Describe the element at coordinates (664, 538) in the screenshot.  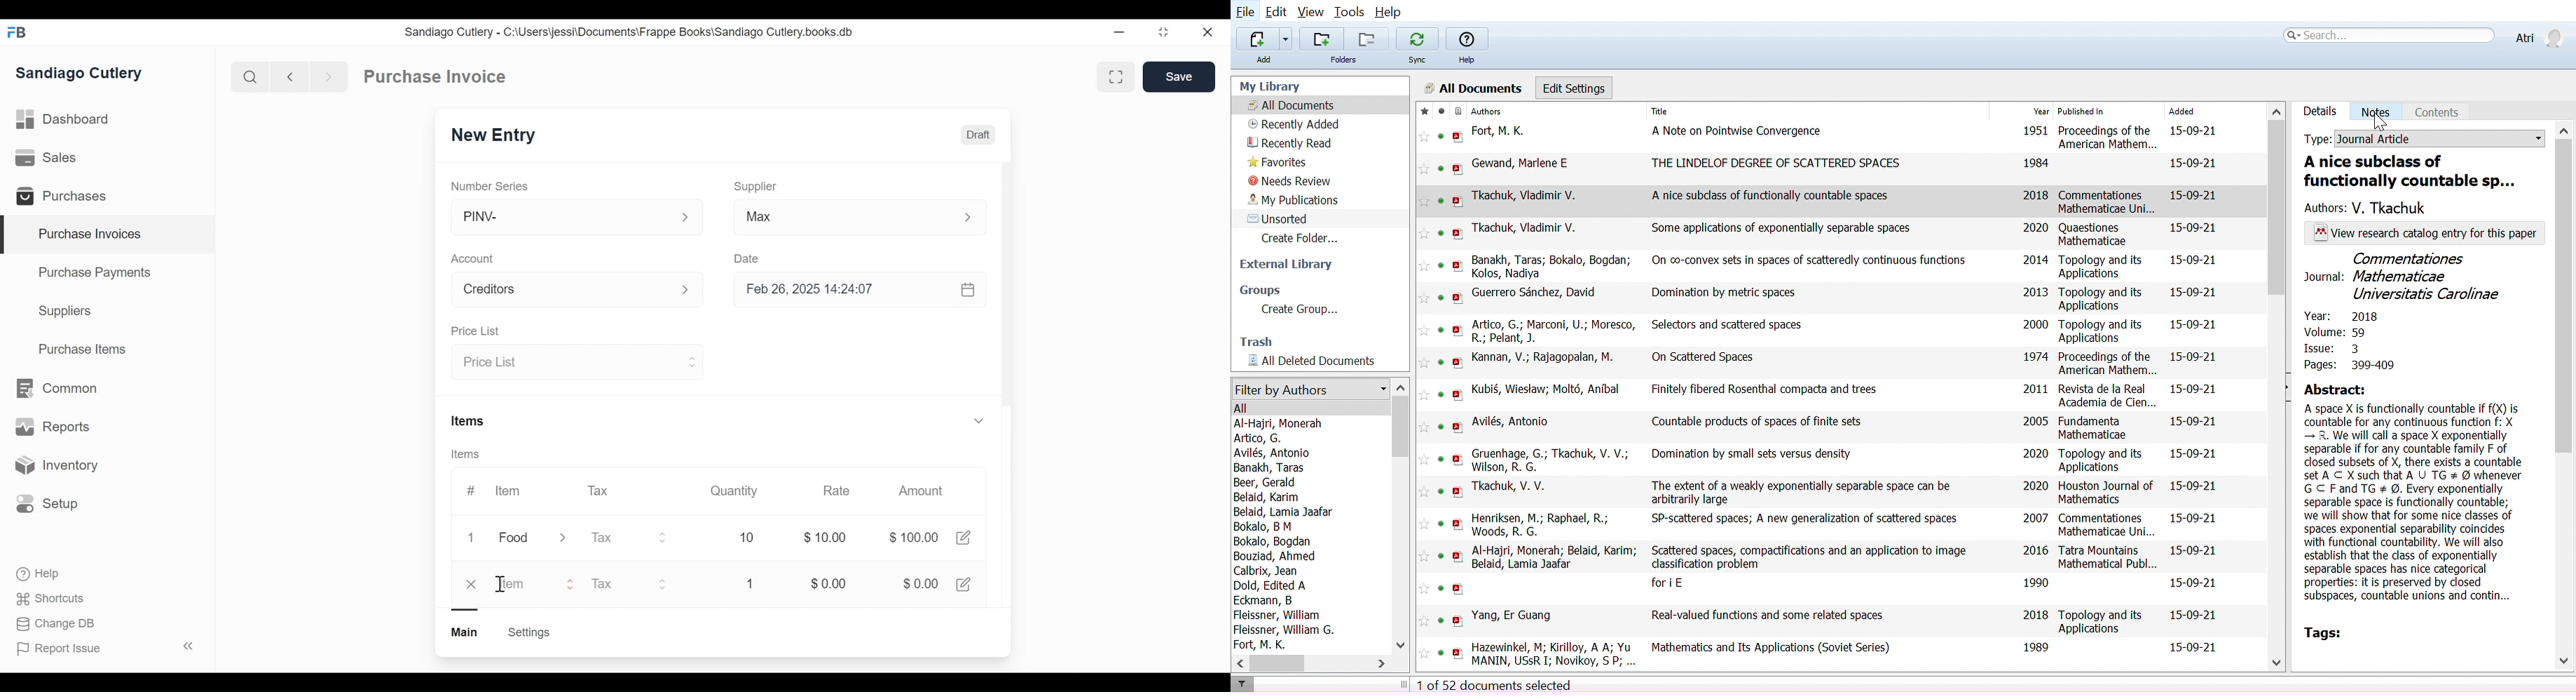
I see `Expand` at that location.